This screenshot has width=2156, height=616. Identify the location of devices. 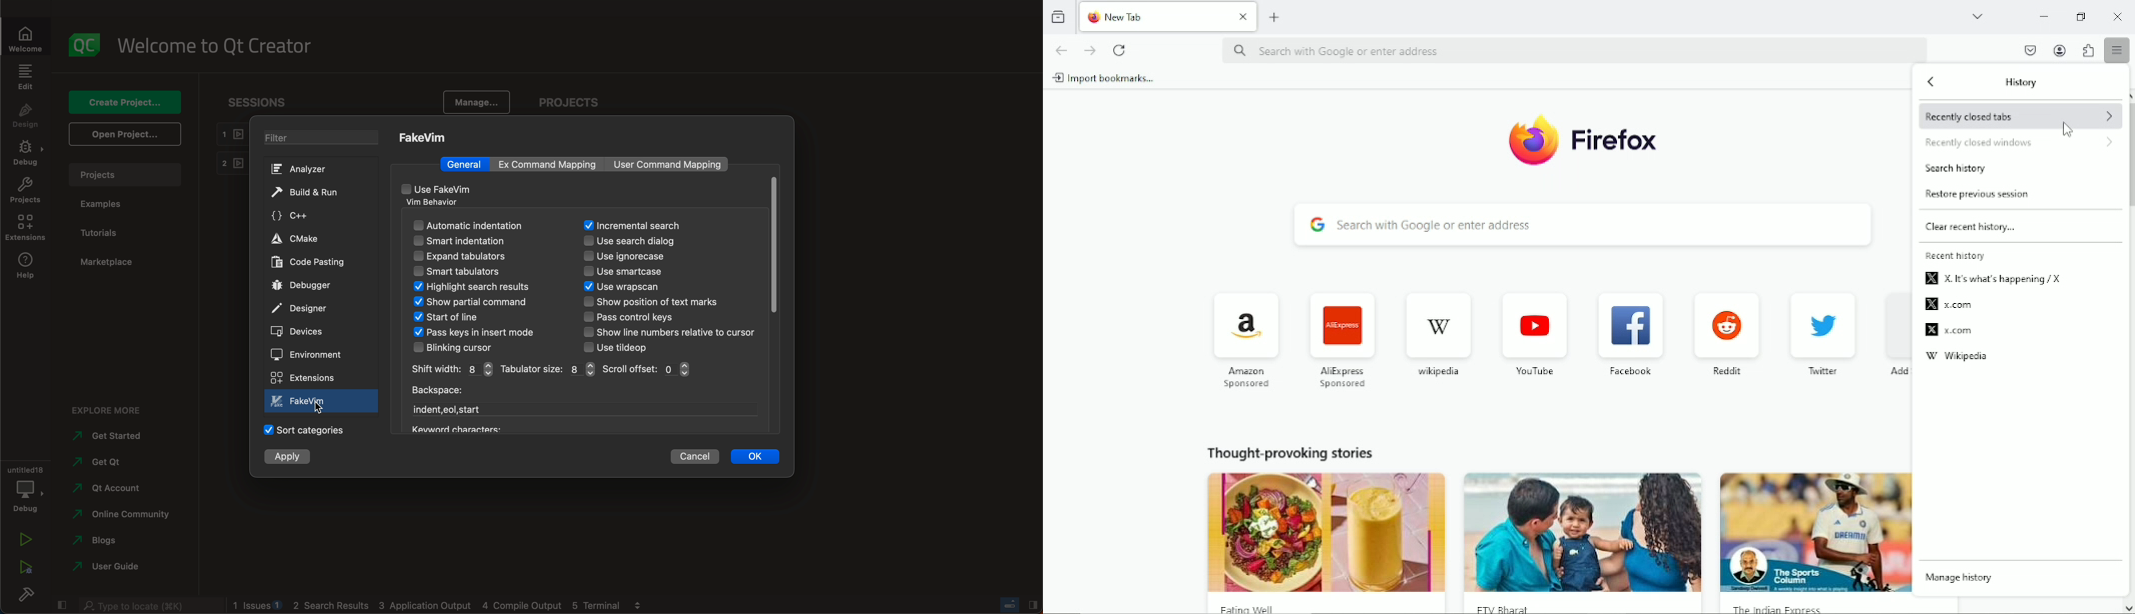
(302, 332).